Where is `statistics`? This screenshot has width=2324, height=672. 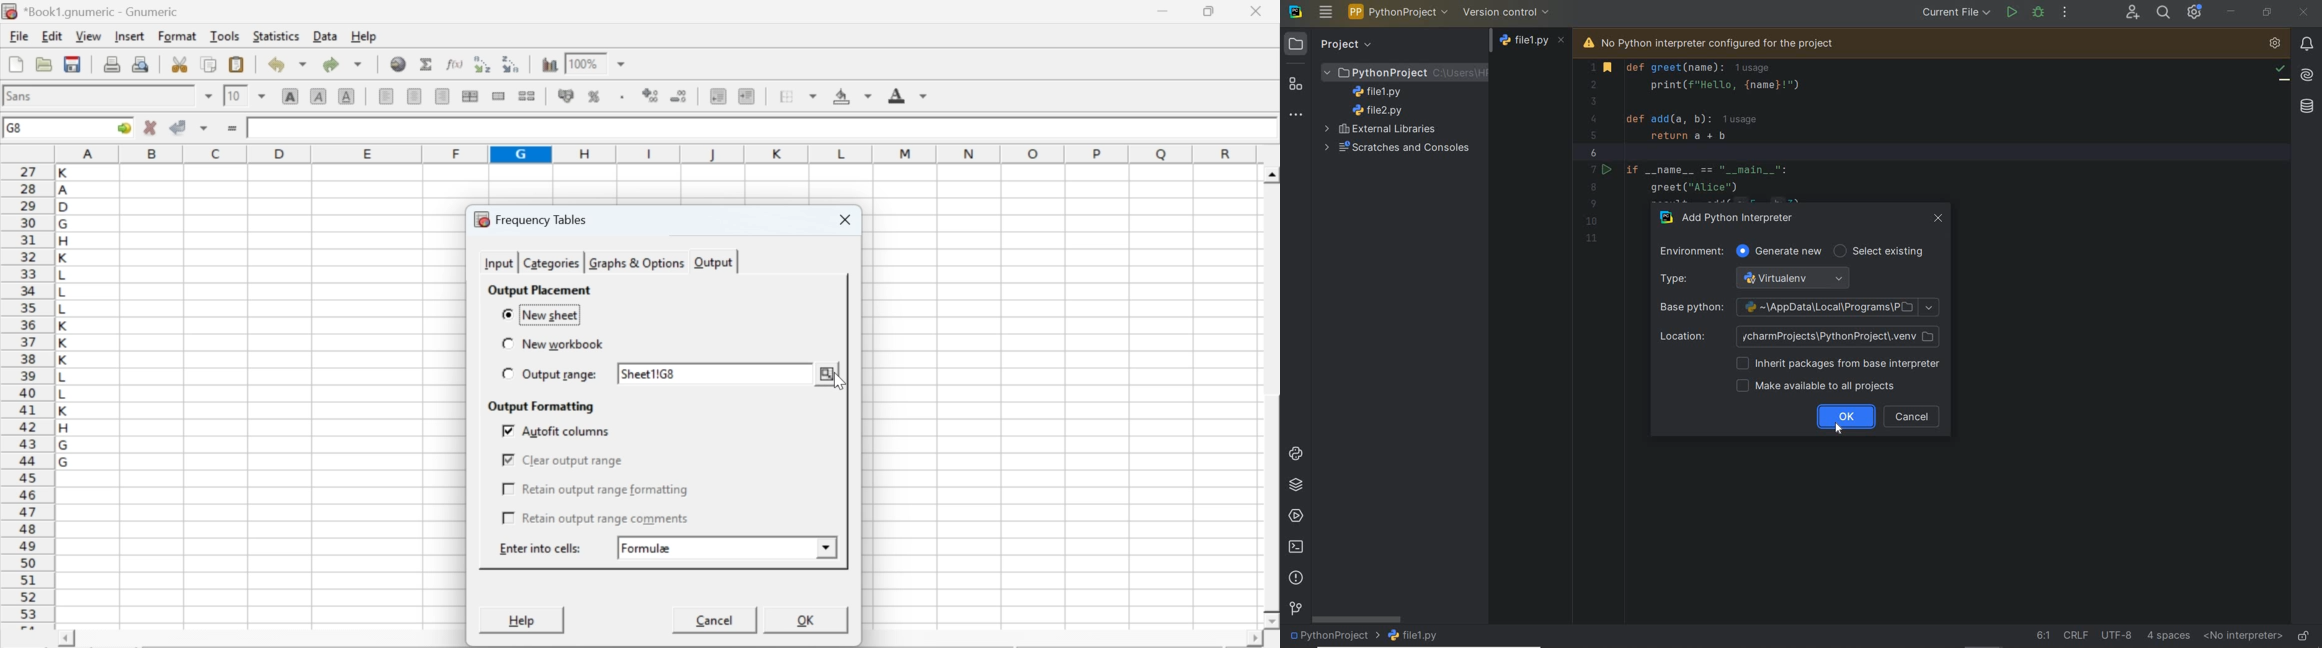 statistics is located at coordinates (274, 36).